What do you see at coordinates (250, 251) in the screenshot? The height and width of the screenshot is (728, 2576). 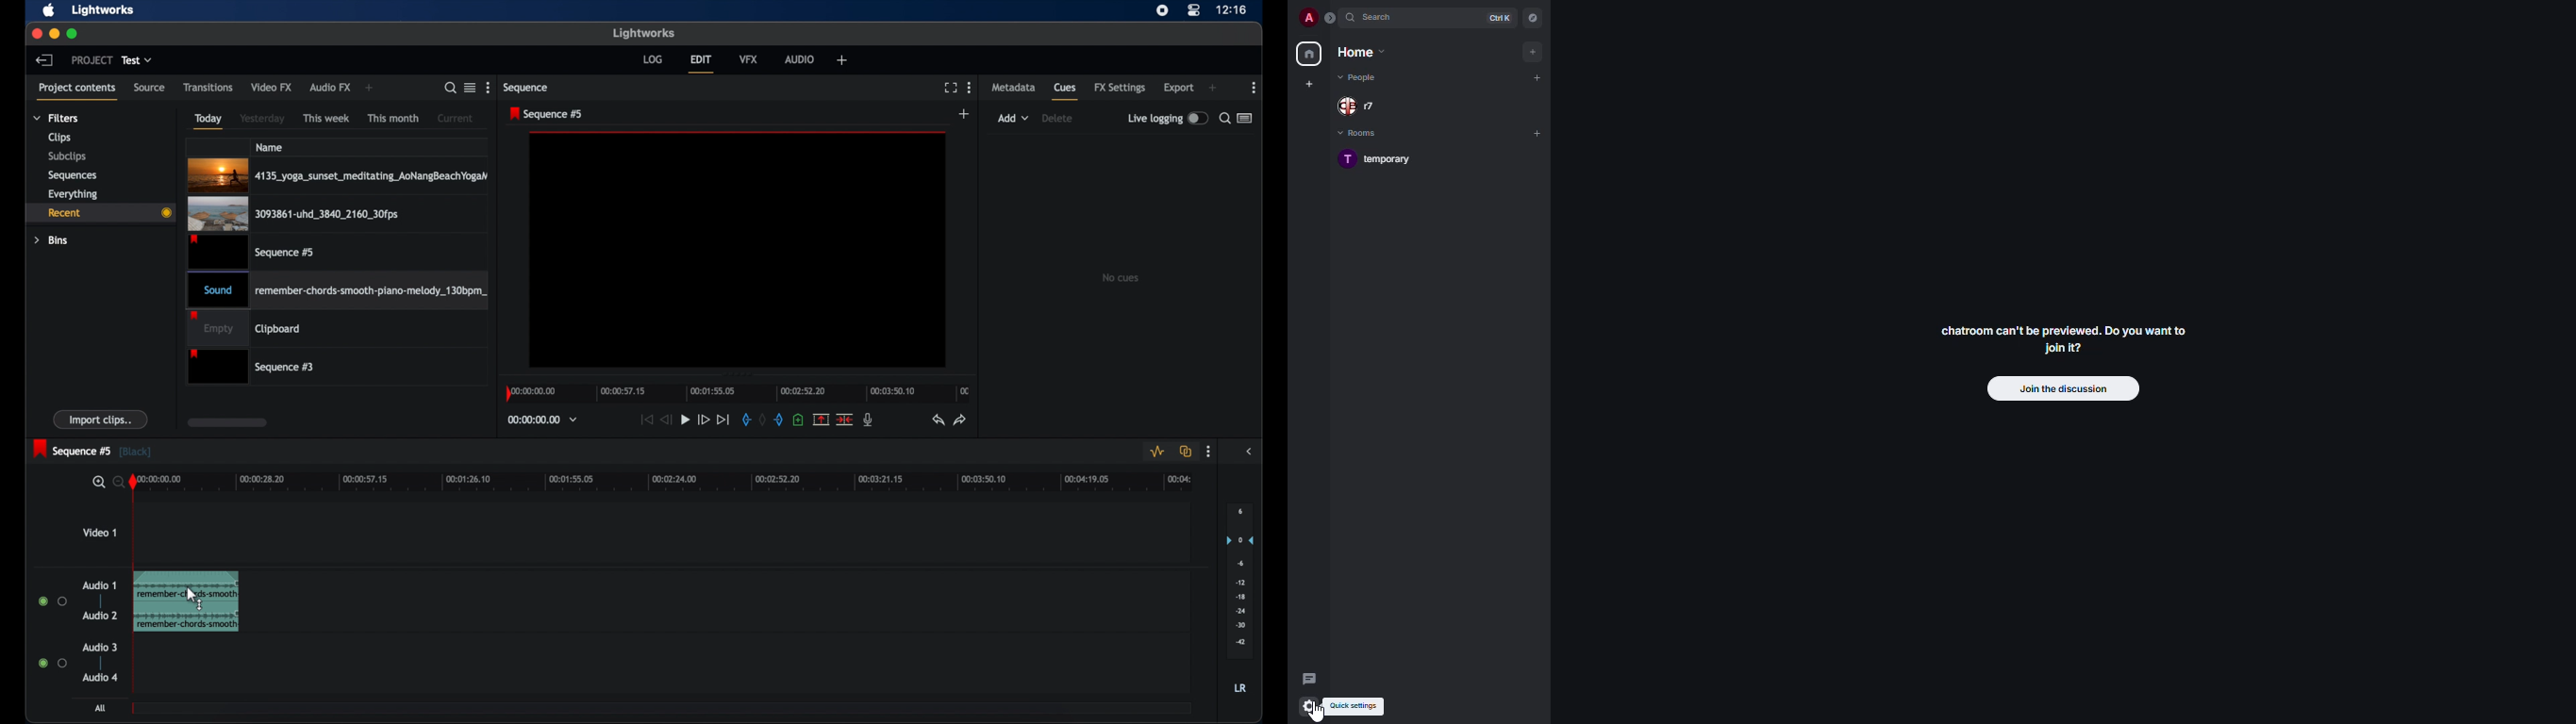 I see `sequence #5` at bounding box center [250, 251].